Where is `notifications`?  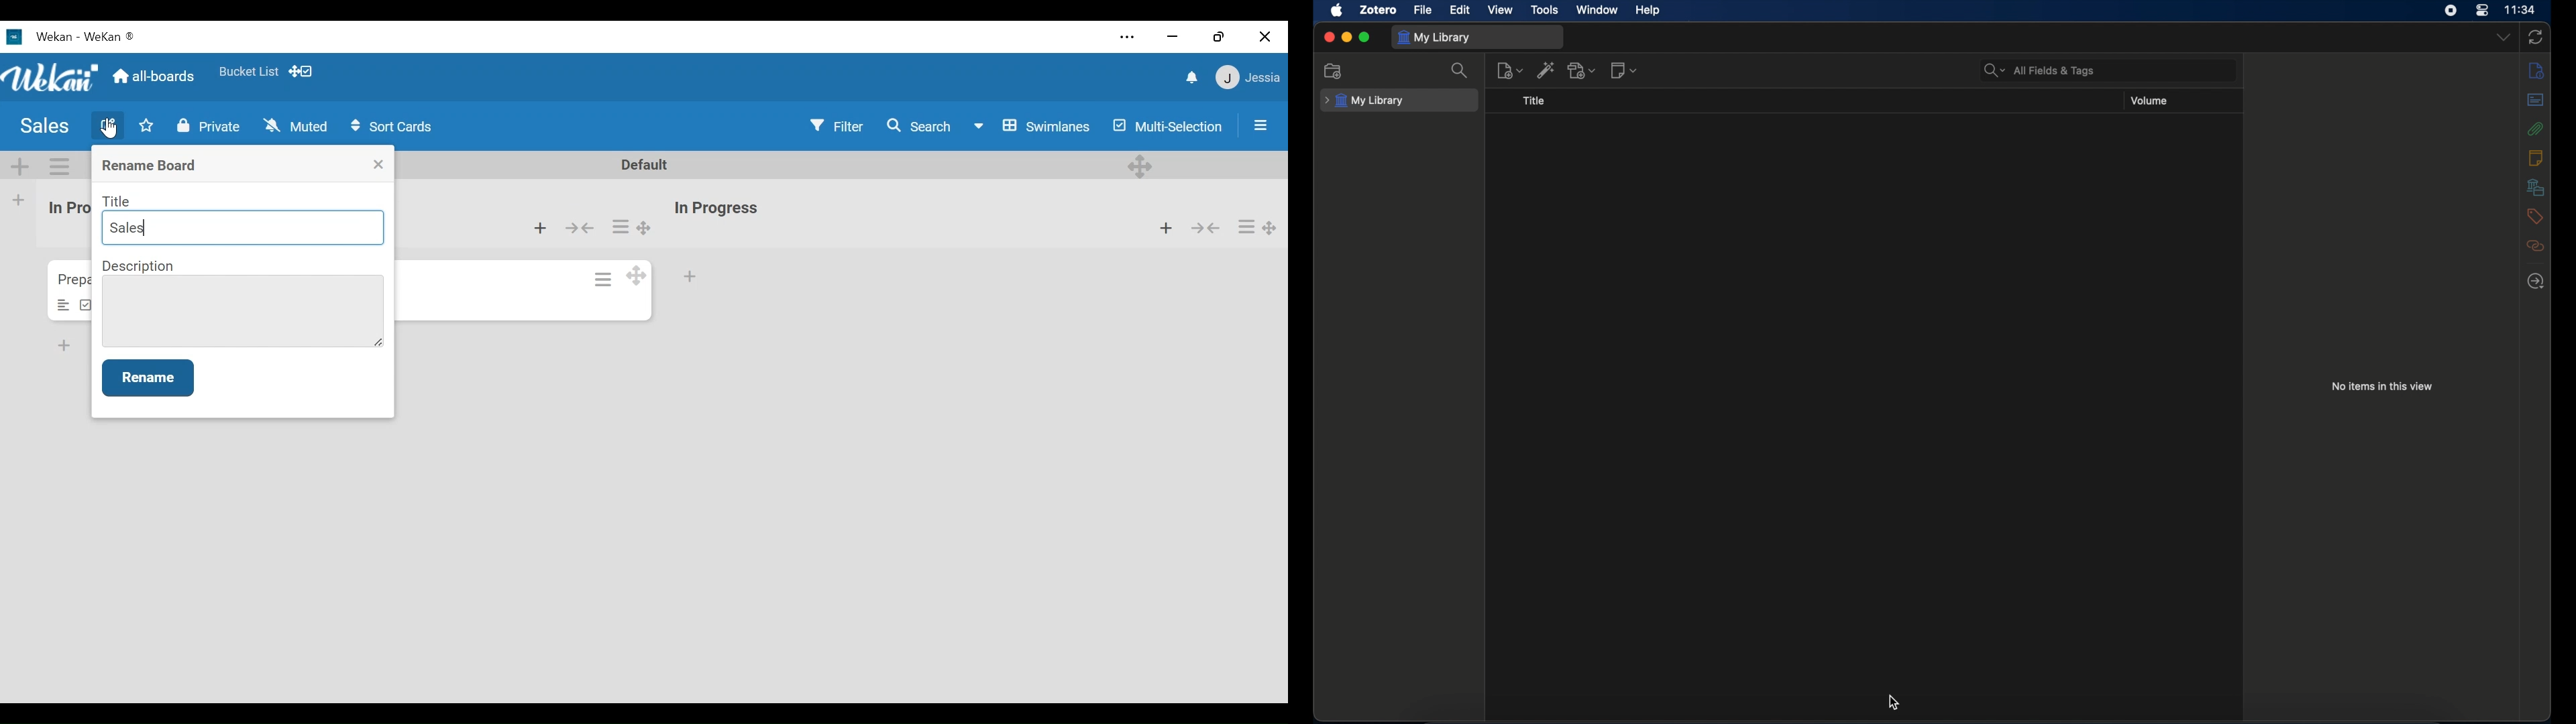 notifications is located at coordinates (1193, 78).